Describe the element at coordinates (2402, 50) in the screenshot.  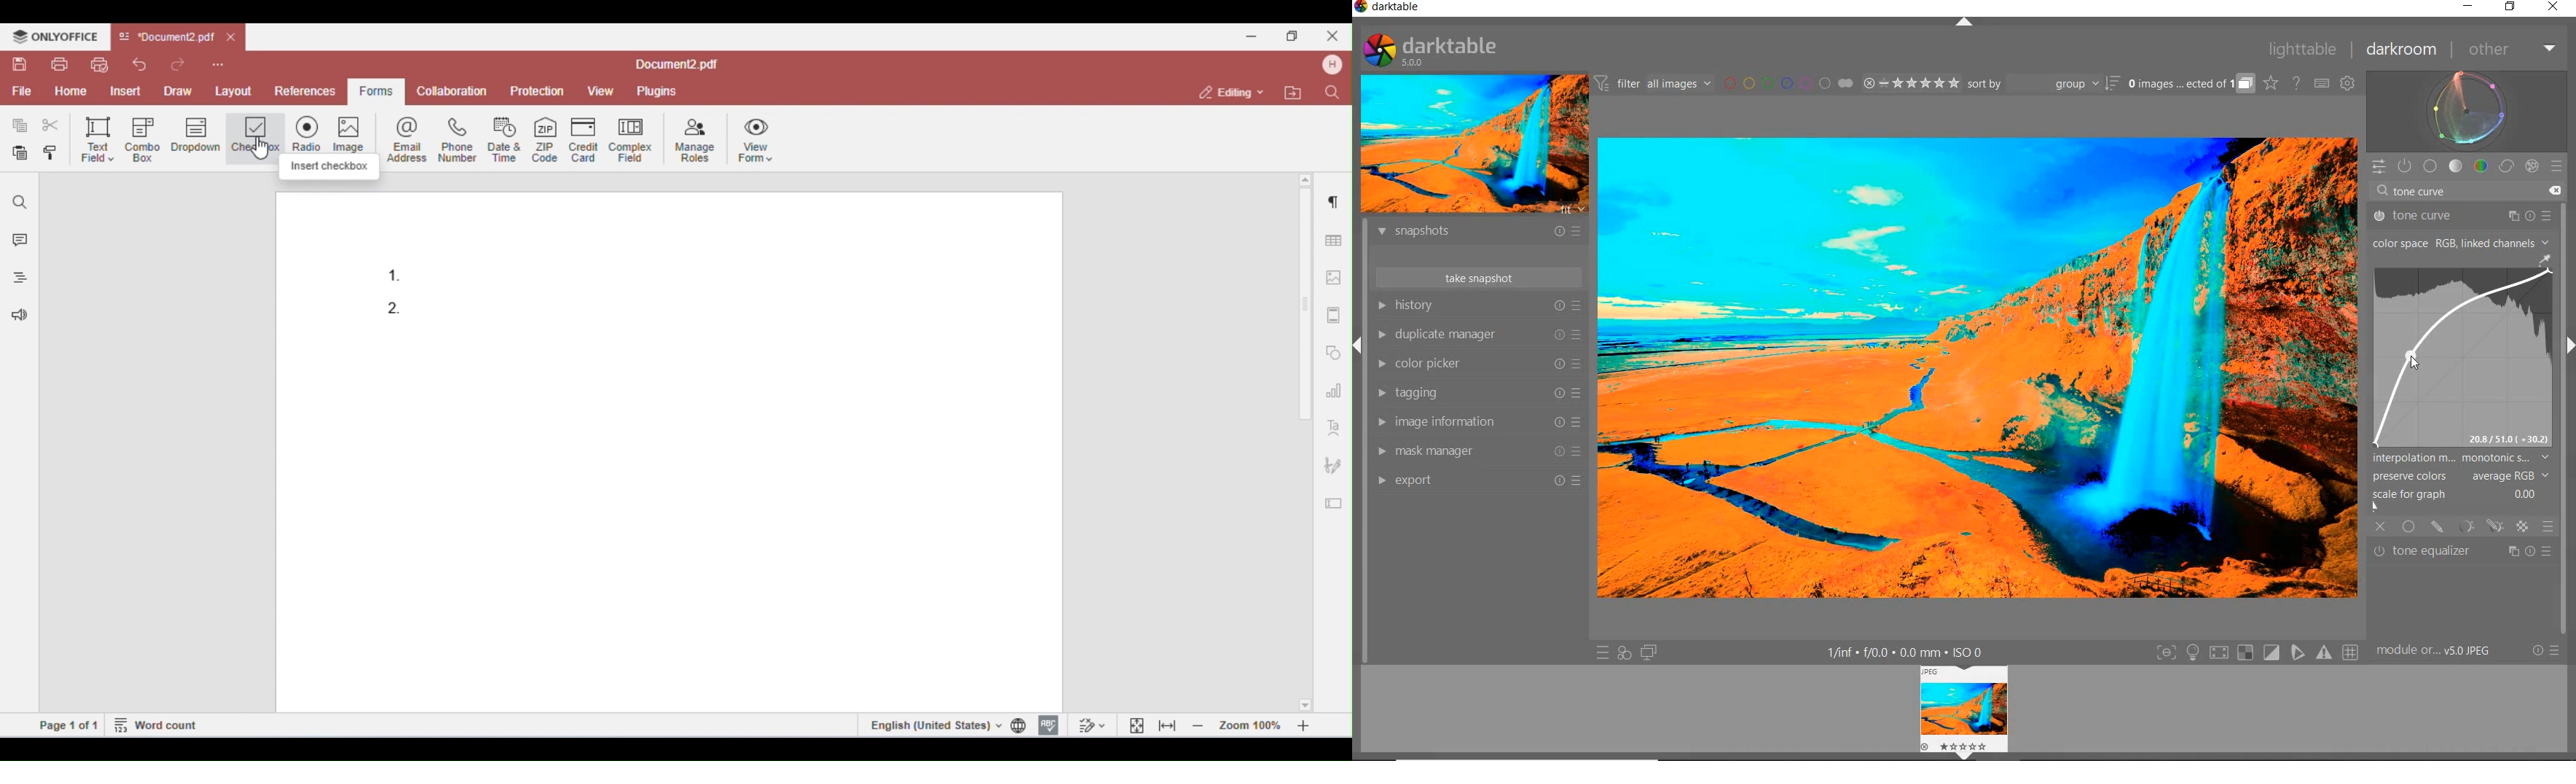
I see `darkroom` at that location.